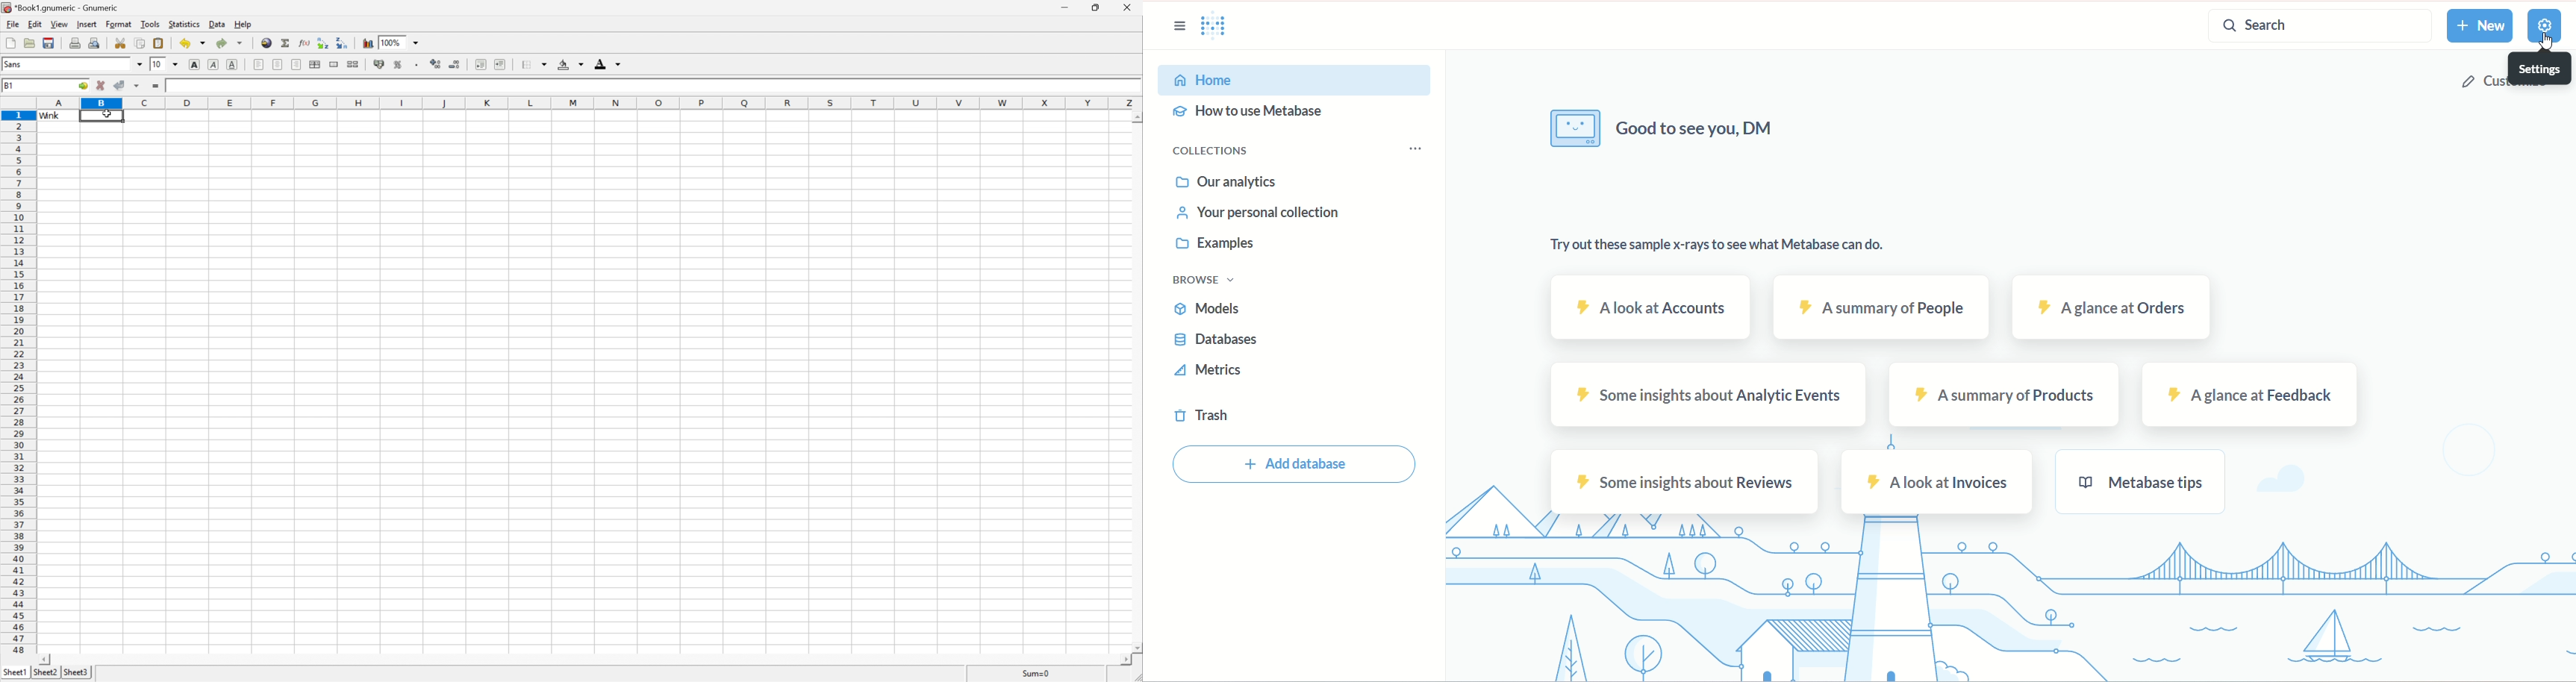 The image size is (2576, 700). I want to click on B1, so click(9, 86).